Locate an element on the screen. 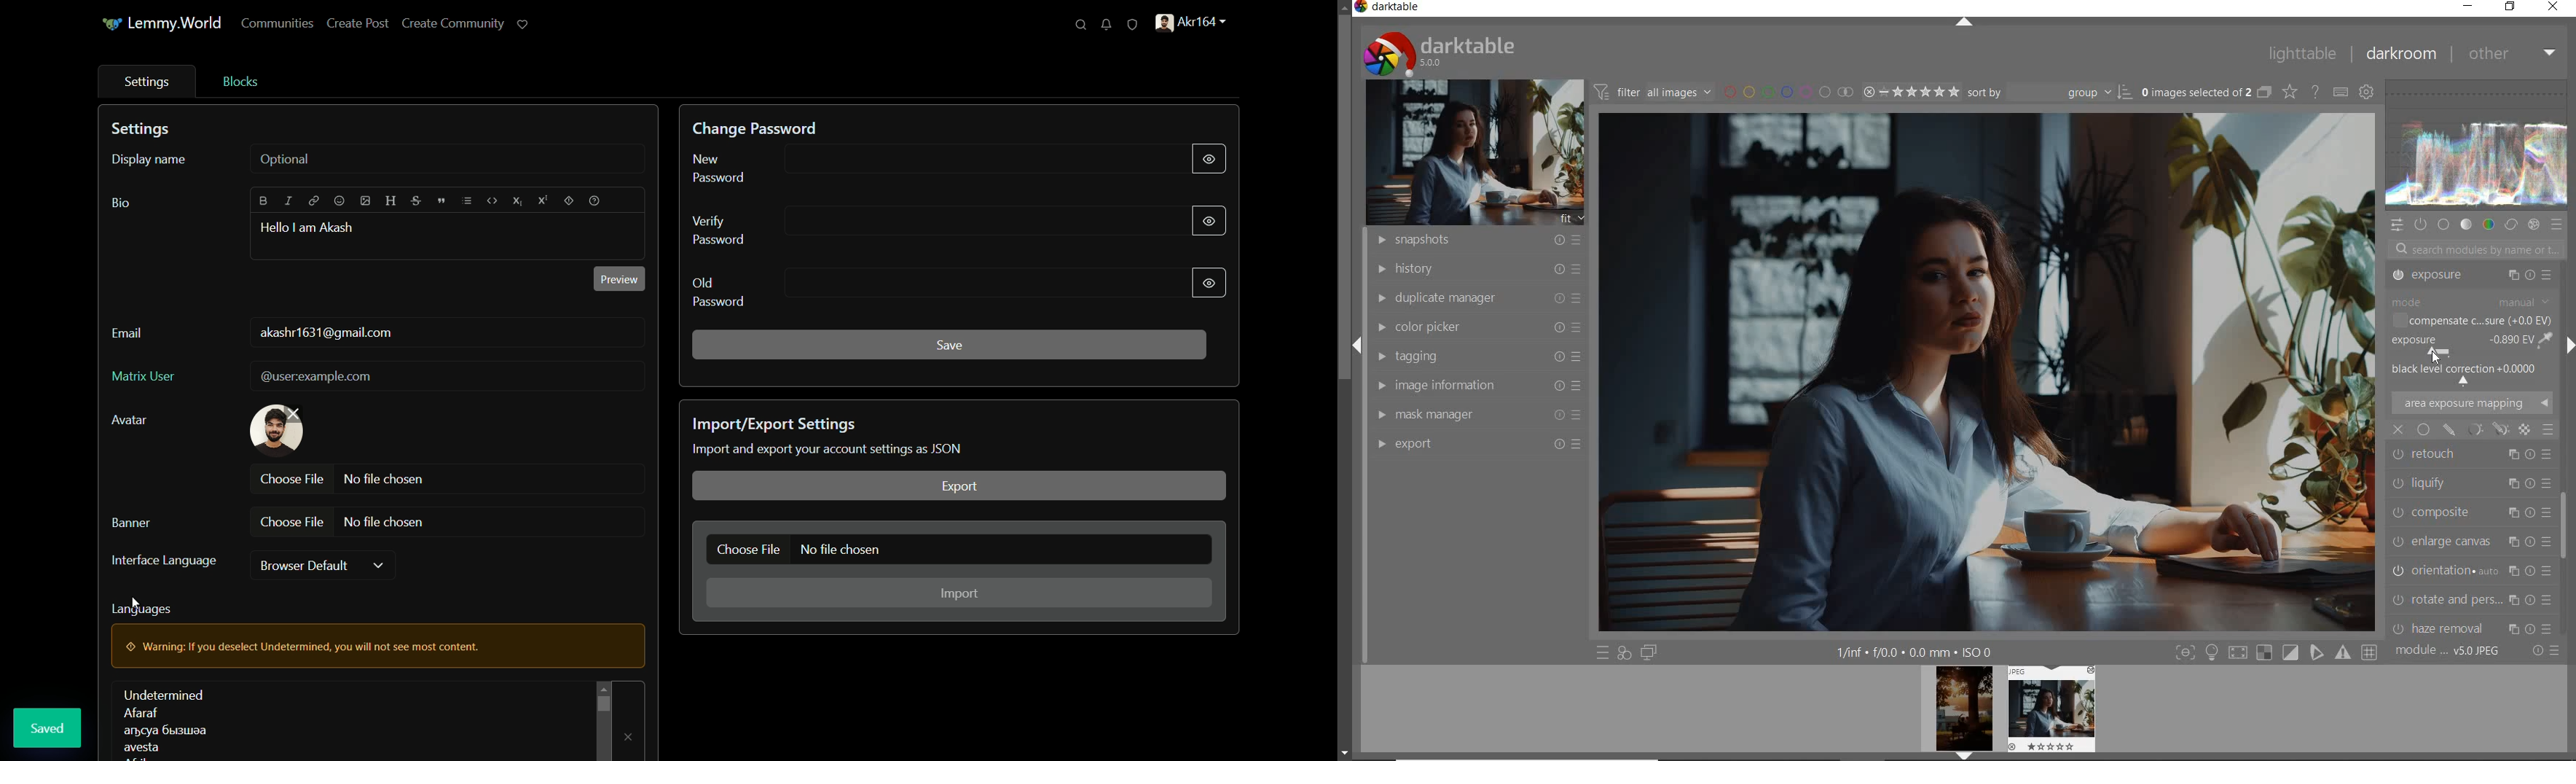 This screenshot has width=2576, height=784. preview is located at coordinates (620, 279).